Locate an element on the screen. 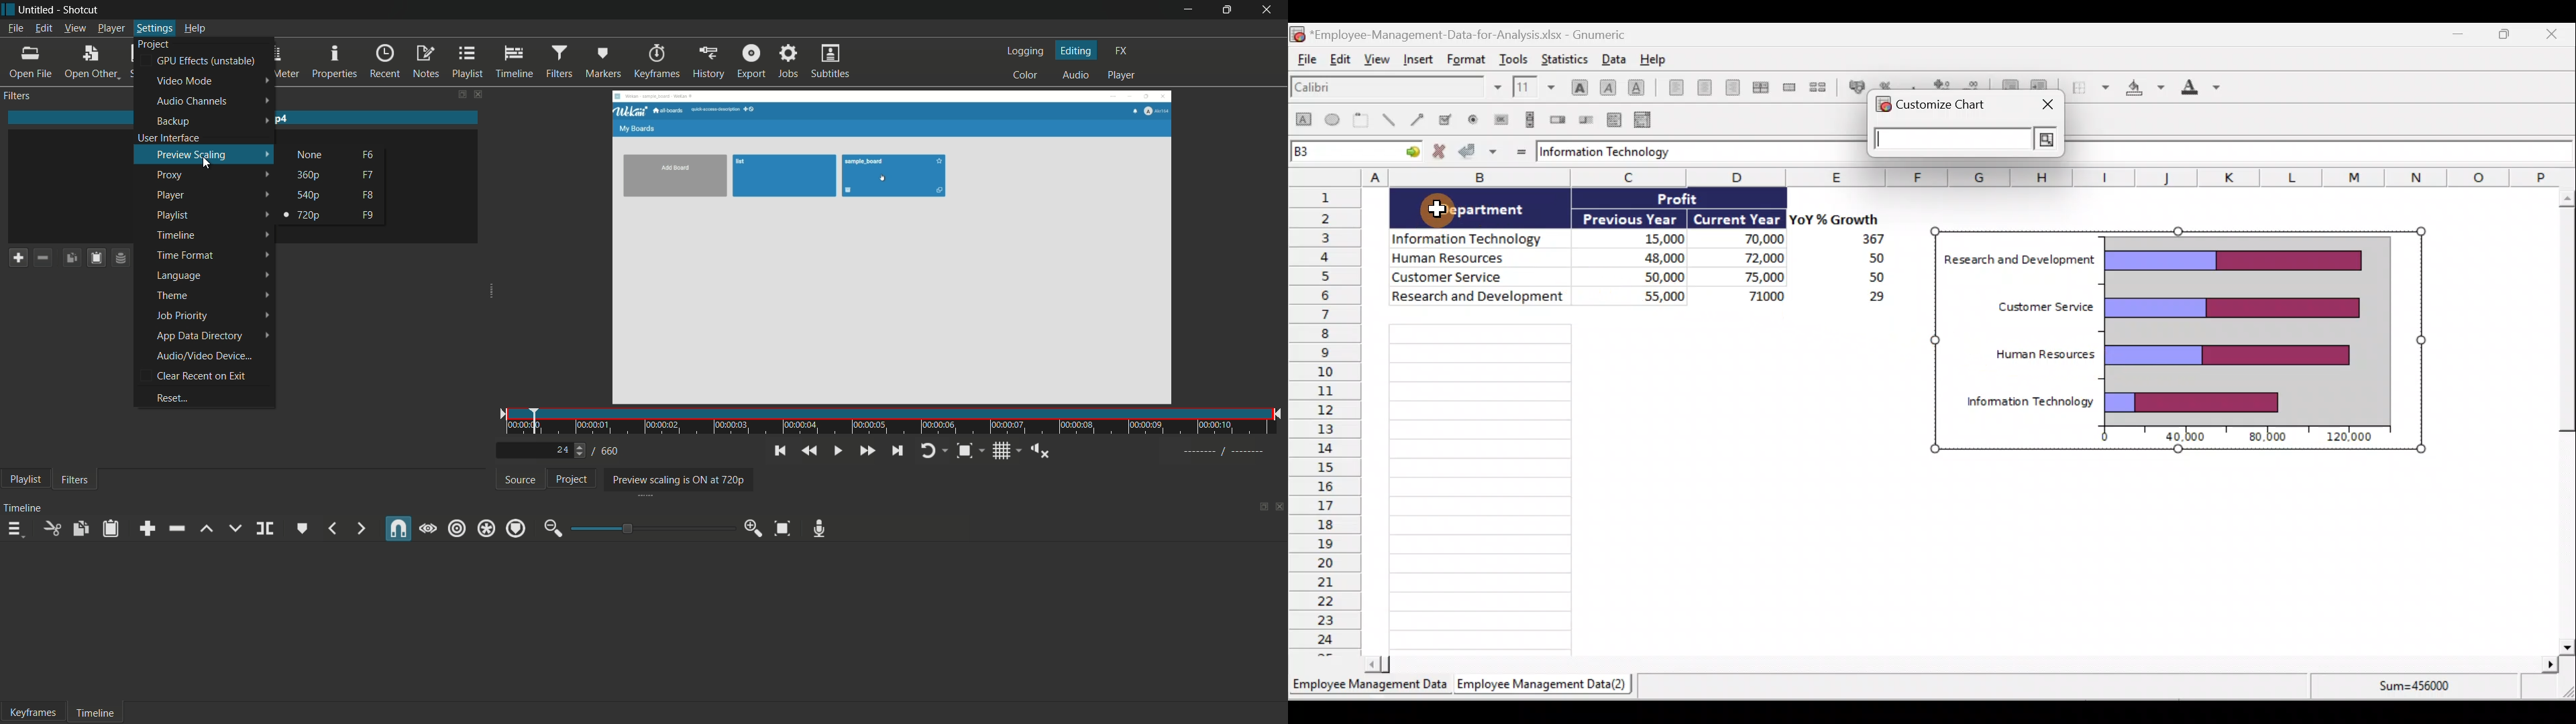  record audio is located at coordinates (819, 530).